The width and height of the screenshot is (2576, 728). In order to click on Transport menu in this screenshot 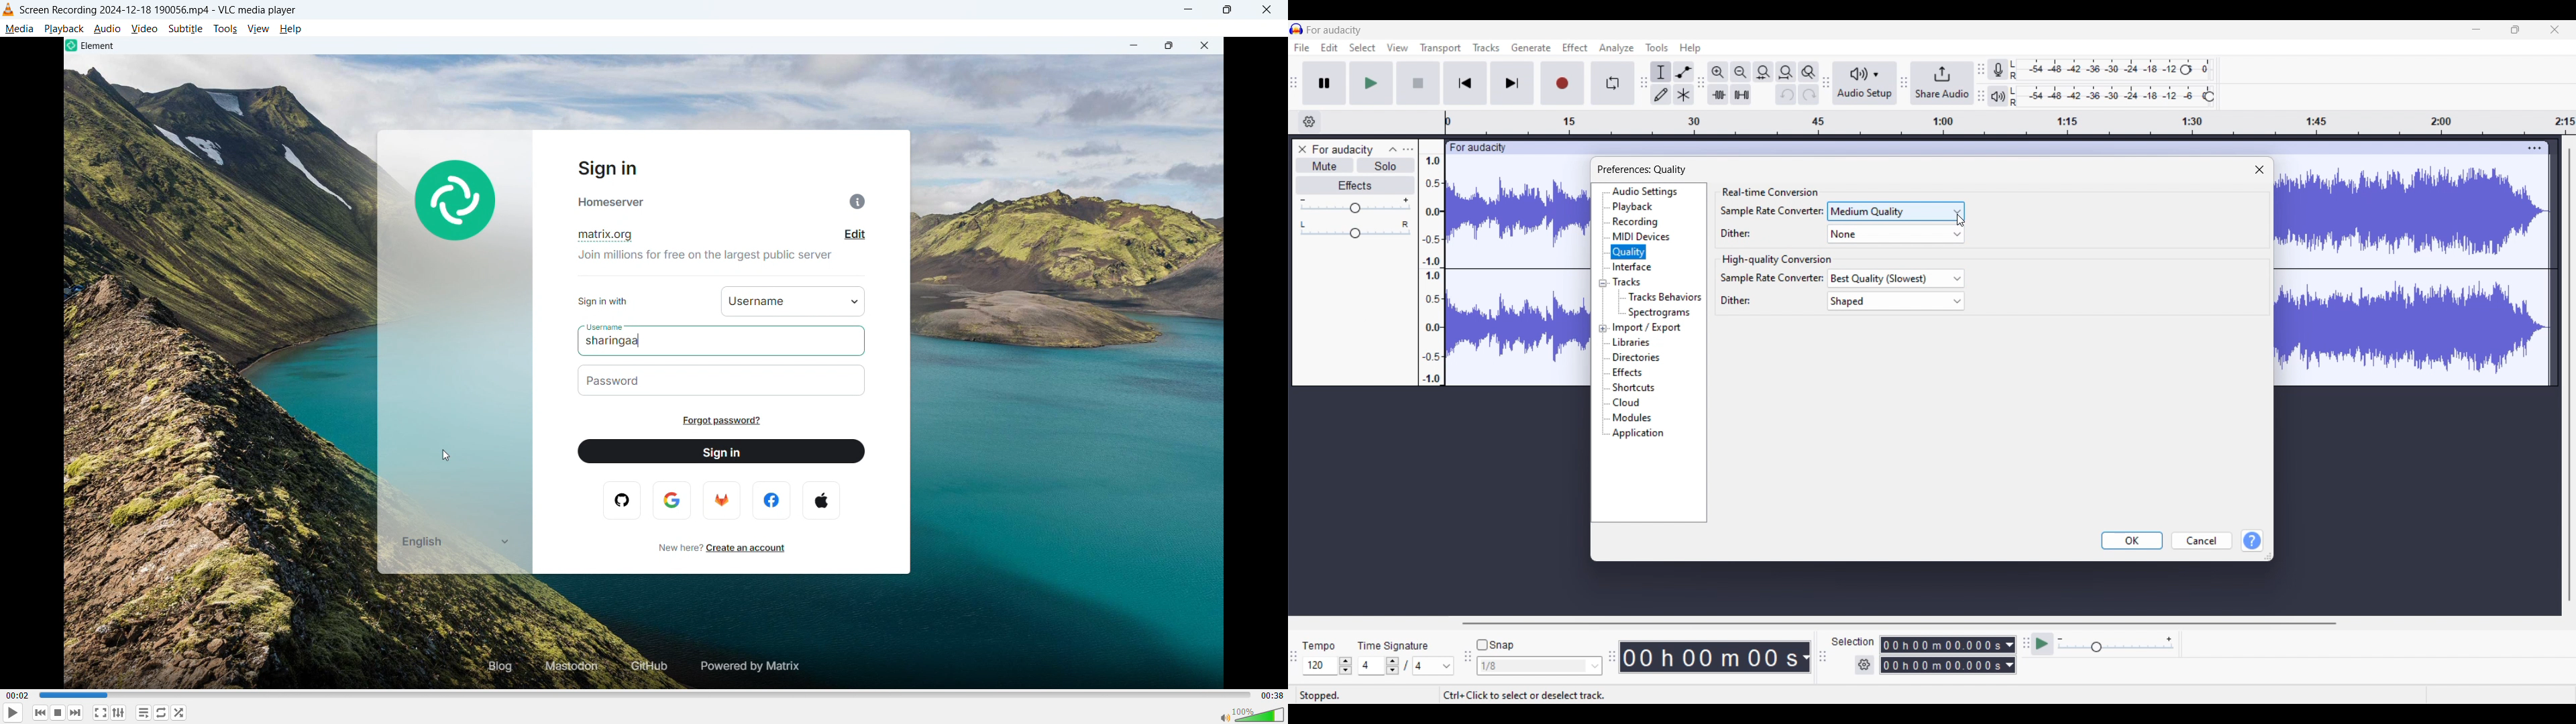, I will do `click(1441, 48)`.